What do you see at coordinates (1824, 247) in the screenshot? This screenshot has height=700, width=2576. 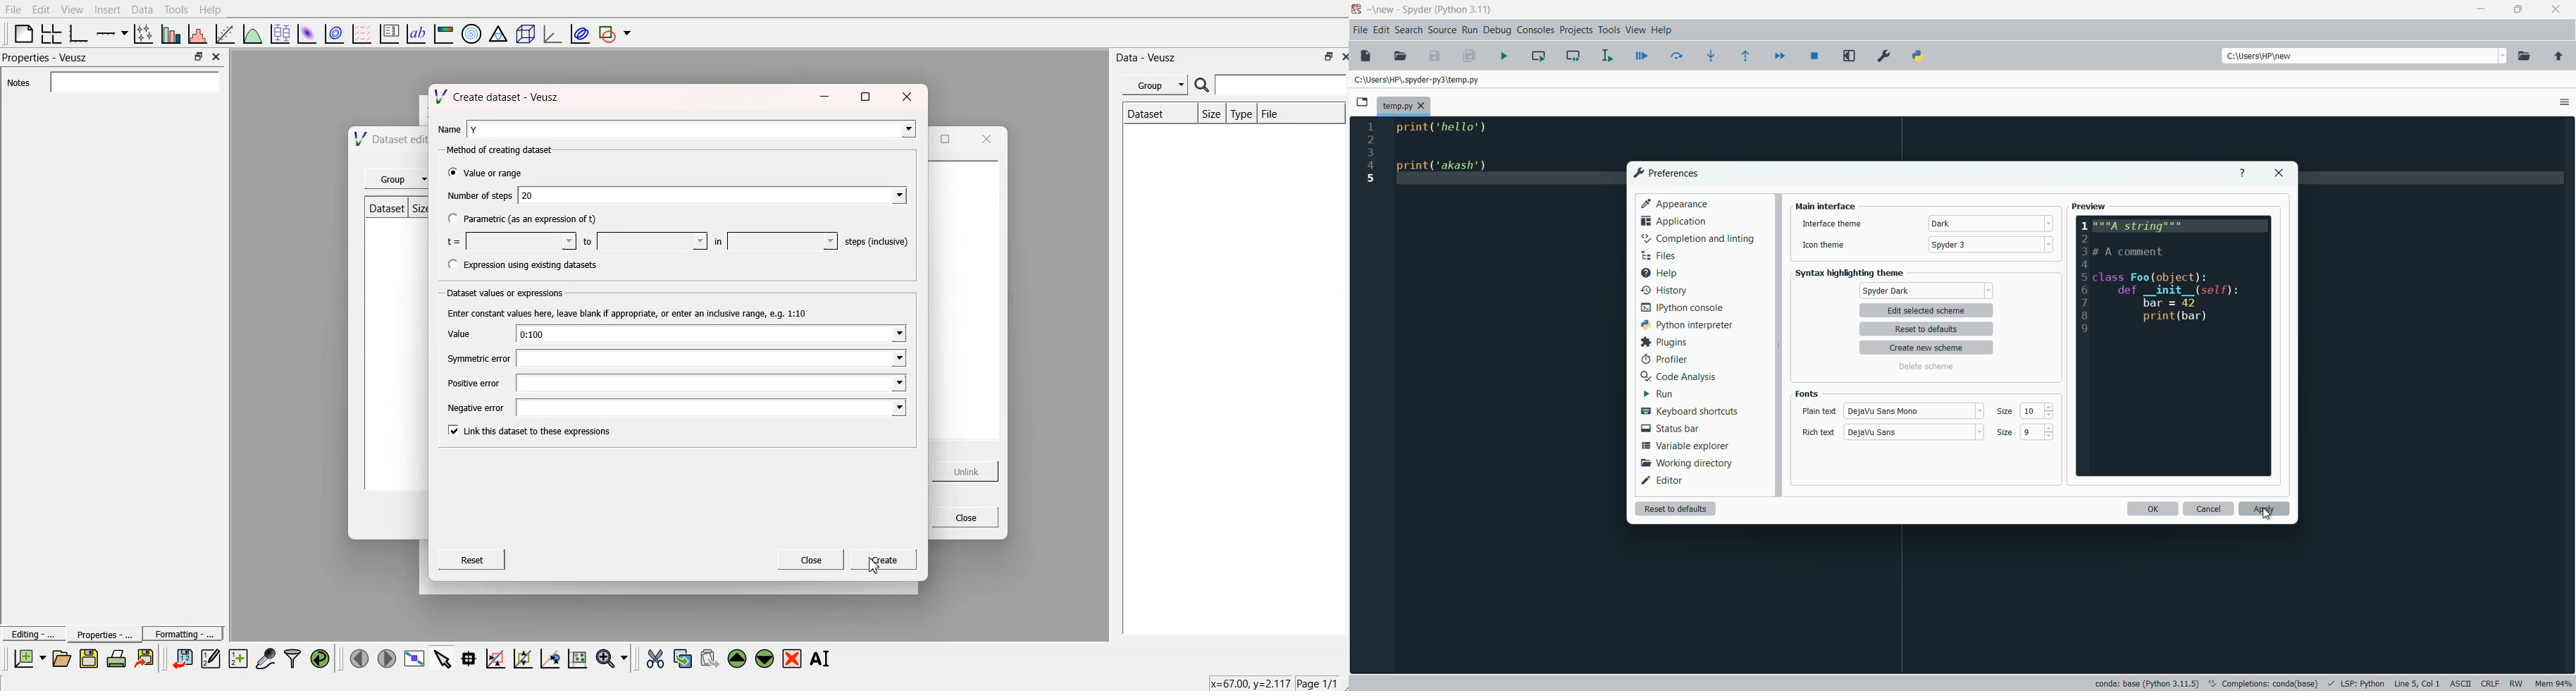 I see `icon theme` at bounding box center [1824, 247].